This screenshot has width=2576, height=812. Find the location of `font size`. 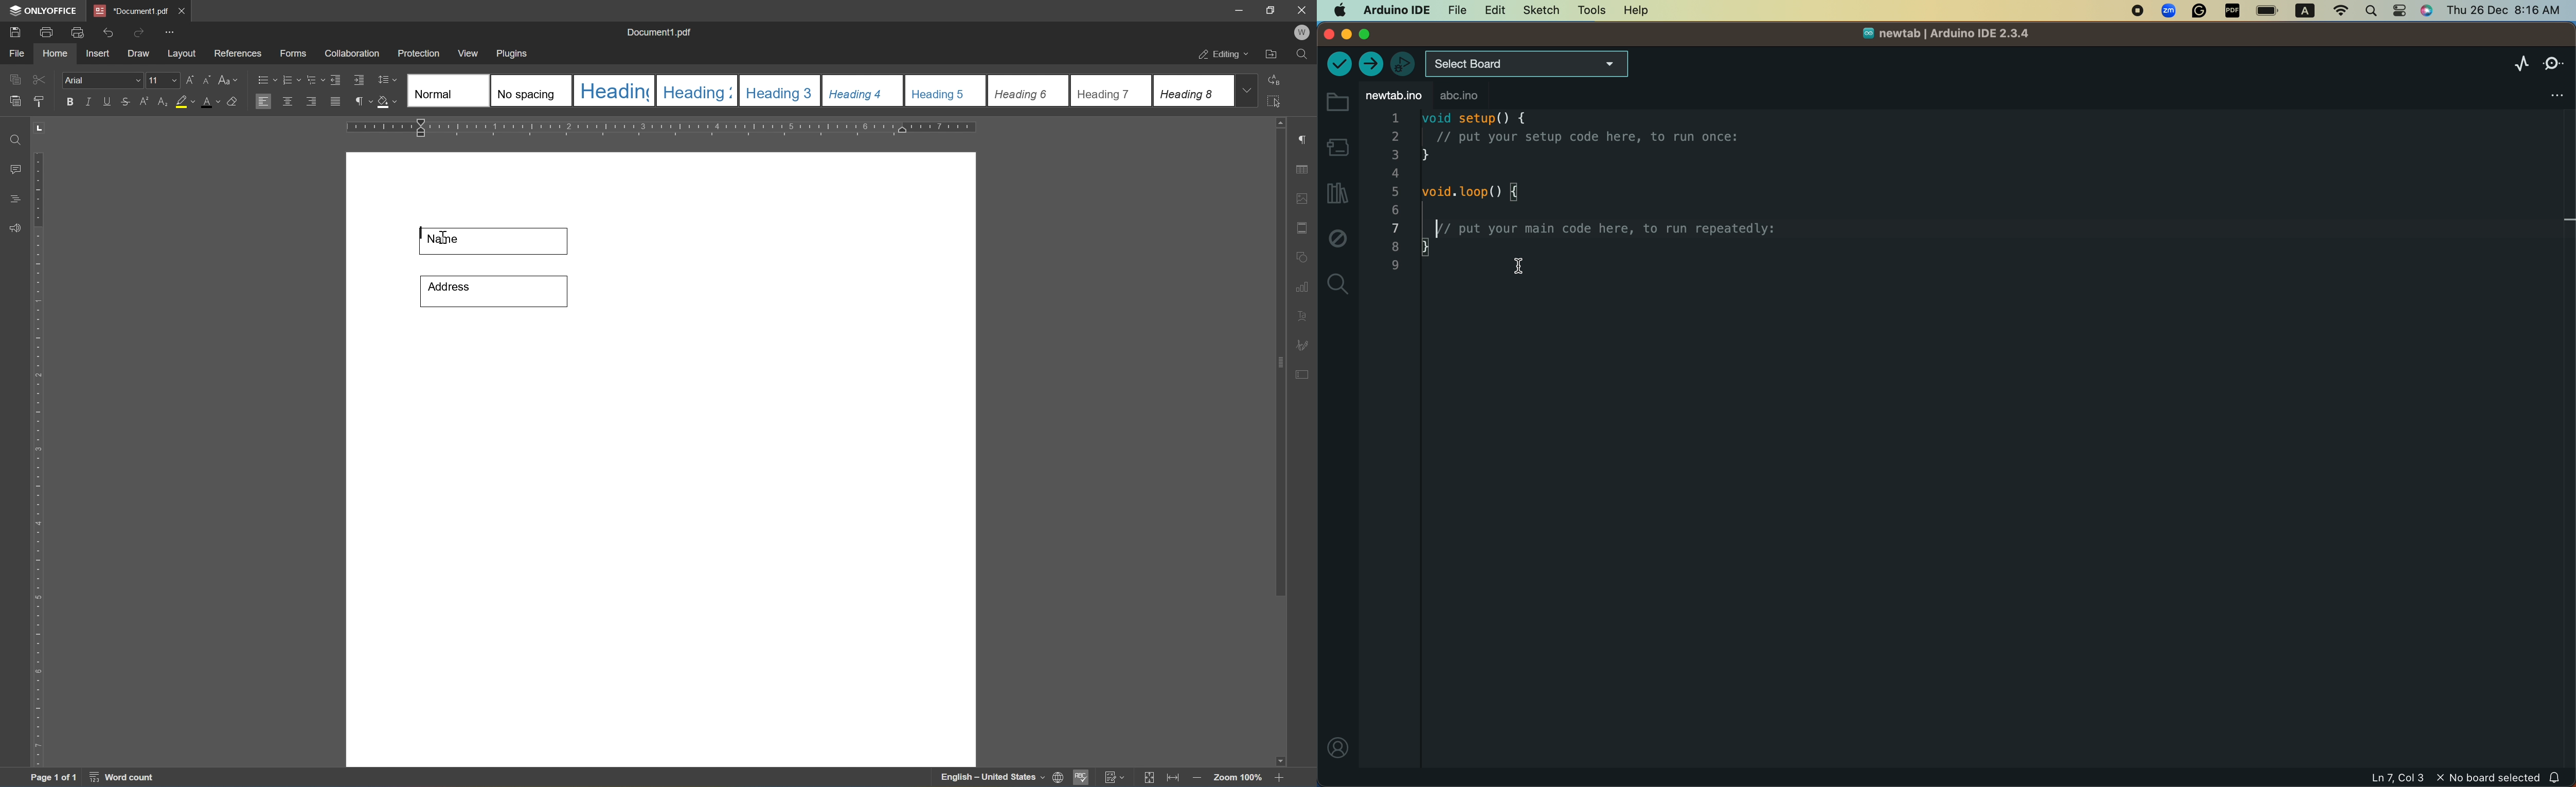

font size is located at coordinates (163, 80).